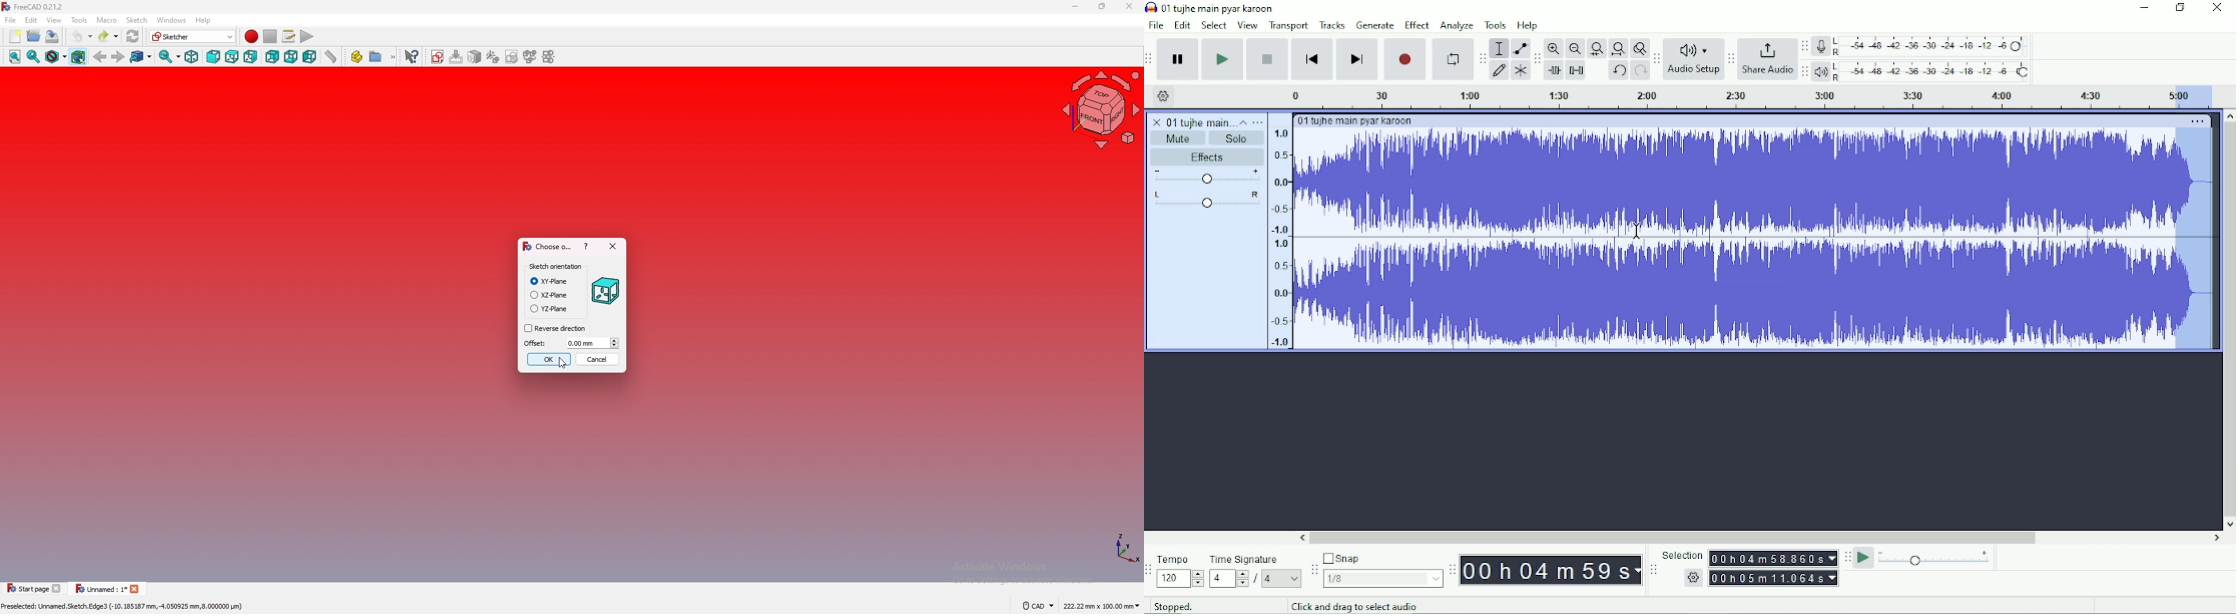 This screenshot has height=616, width=2240. I want to click on right, so click(250, 57).